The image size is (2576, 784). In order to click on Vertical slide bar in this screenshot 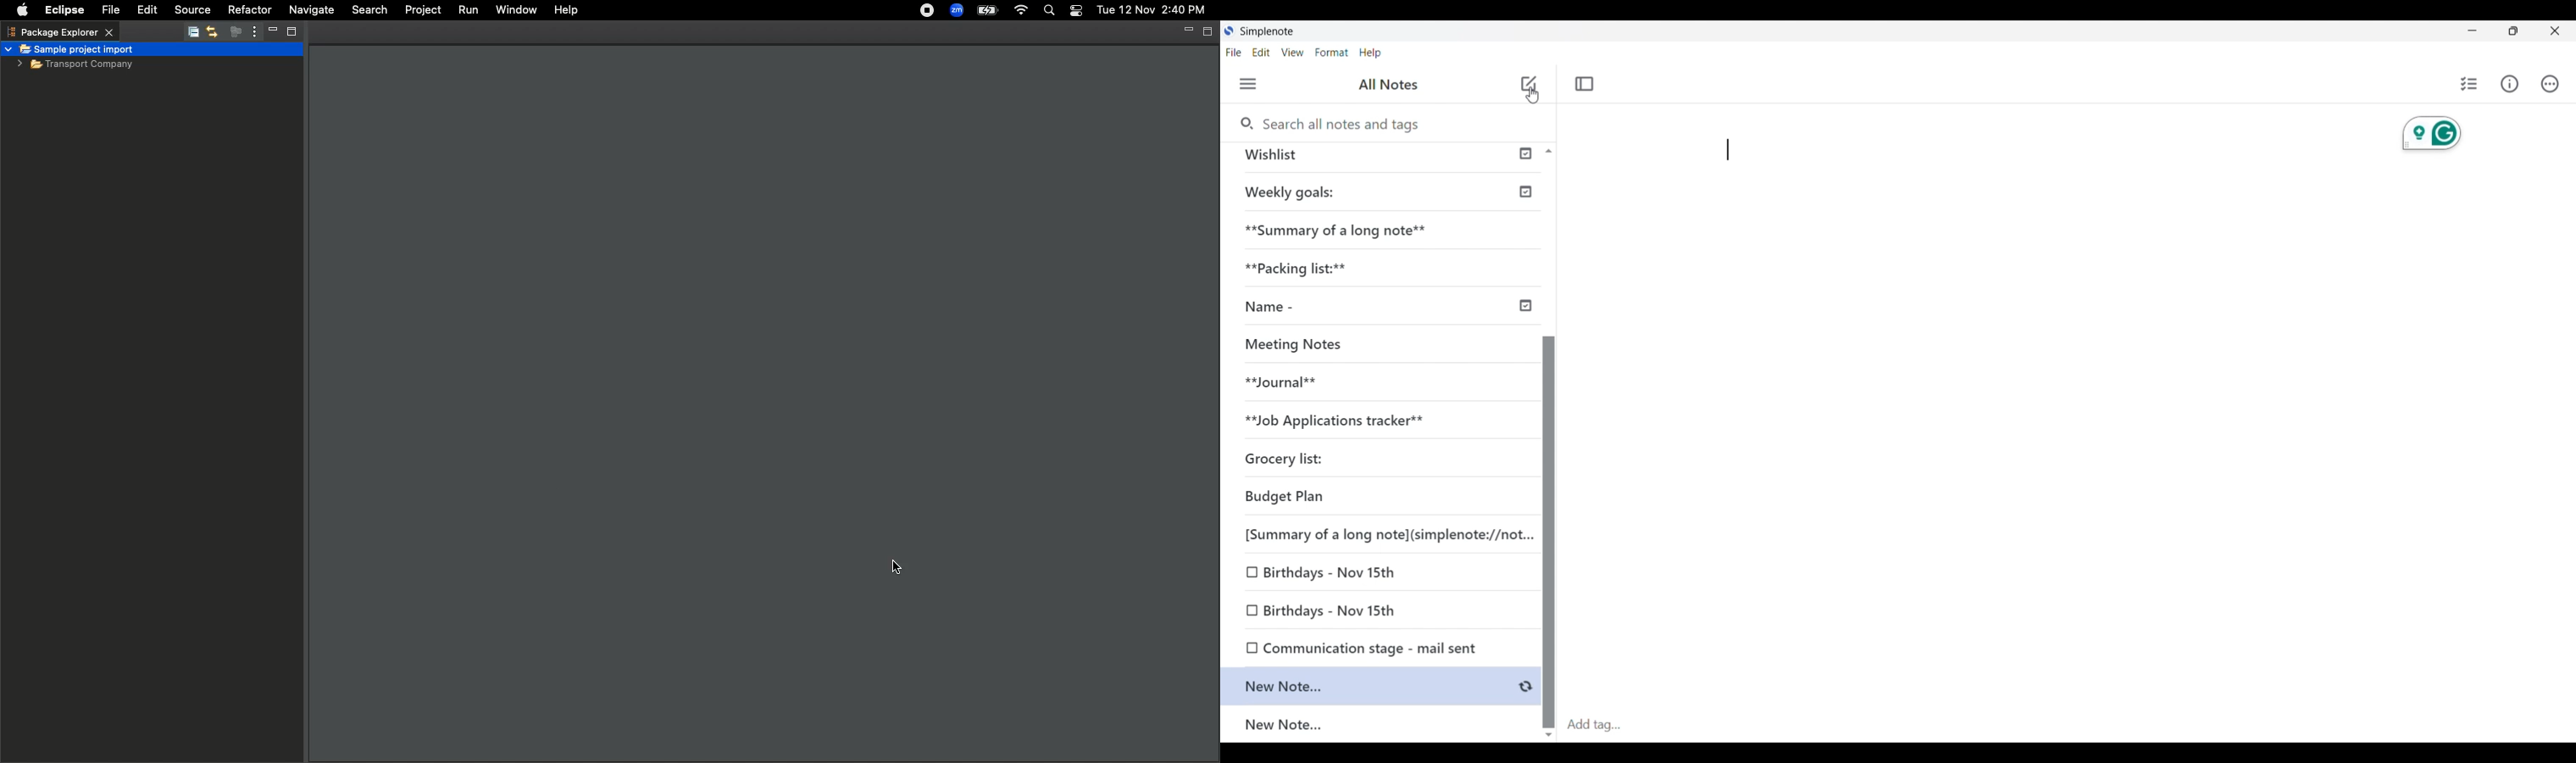, I will do `click(1548, 523)`.